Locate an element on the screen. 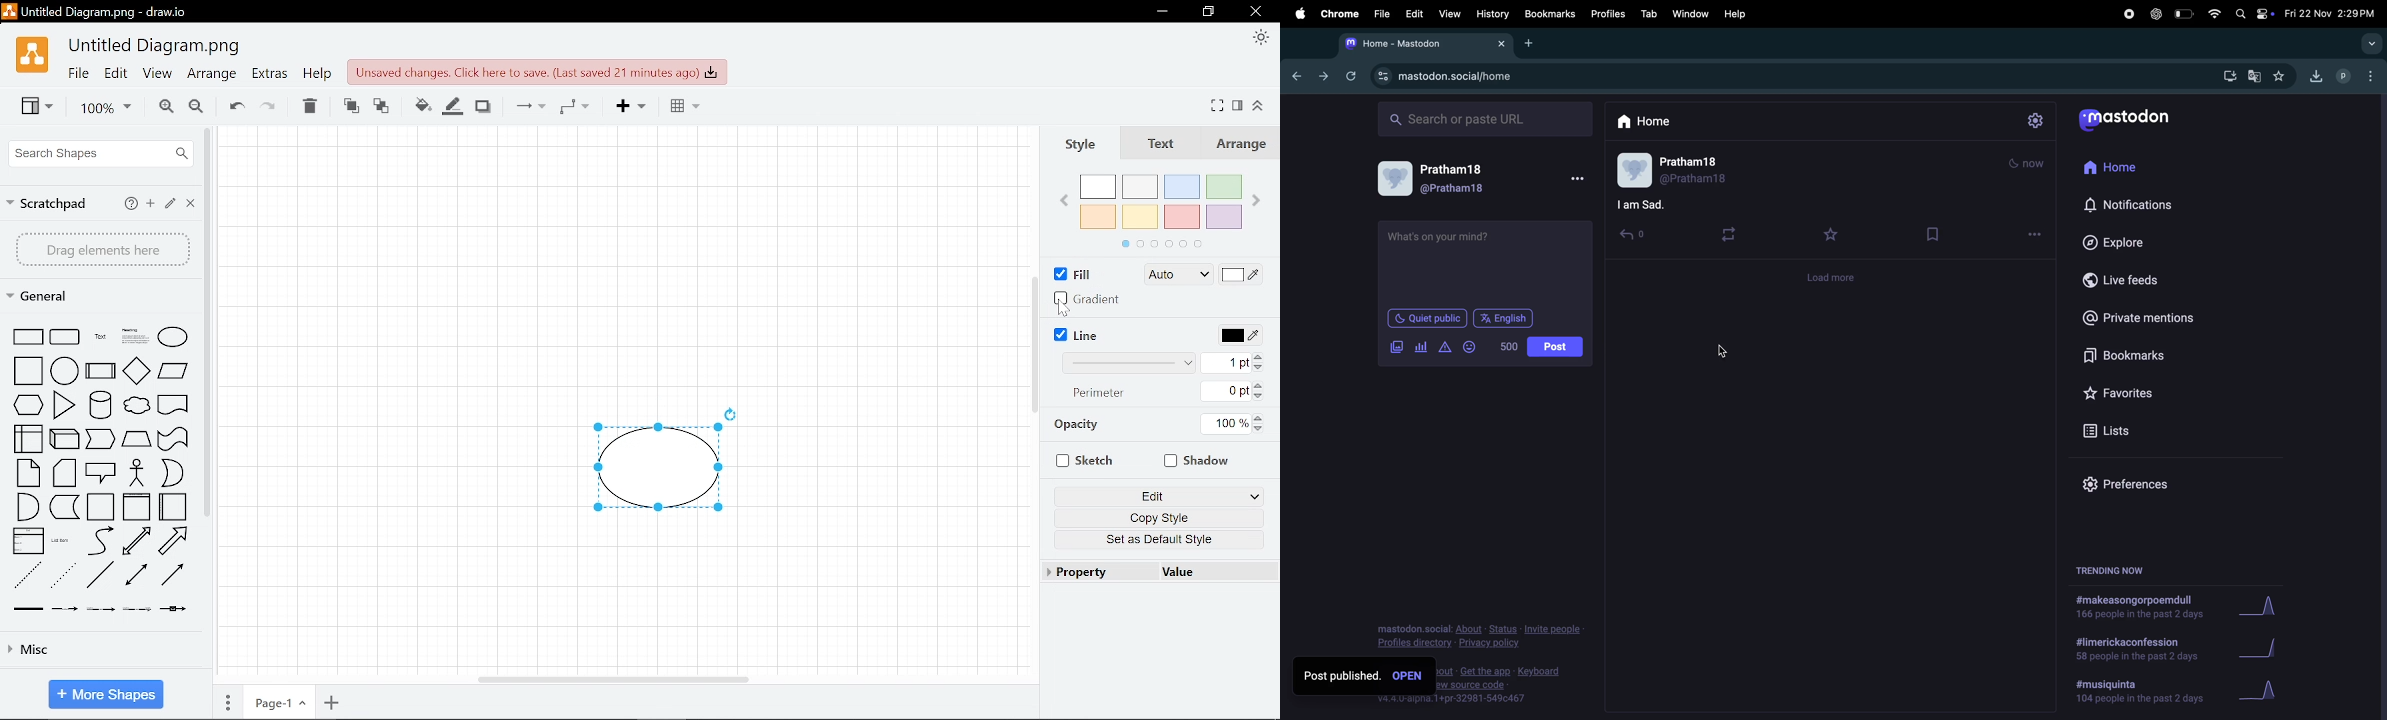  Increase opacity is located at coordinates (1260, 418).